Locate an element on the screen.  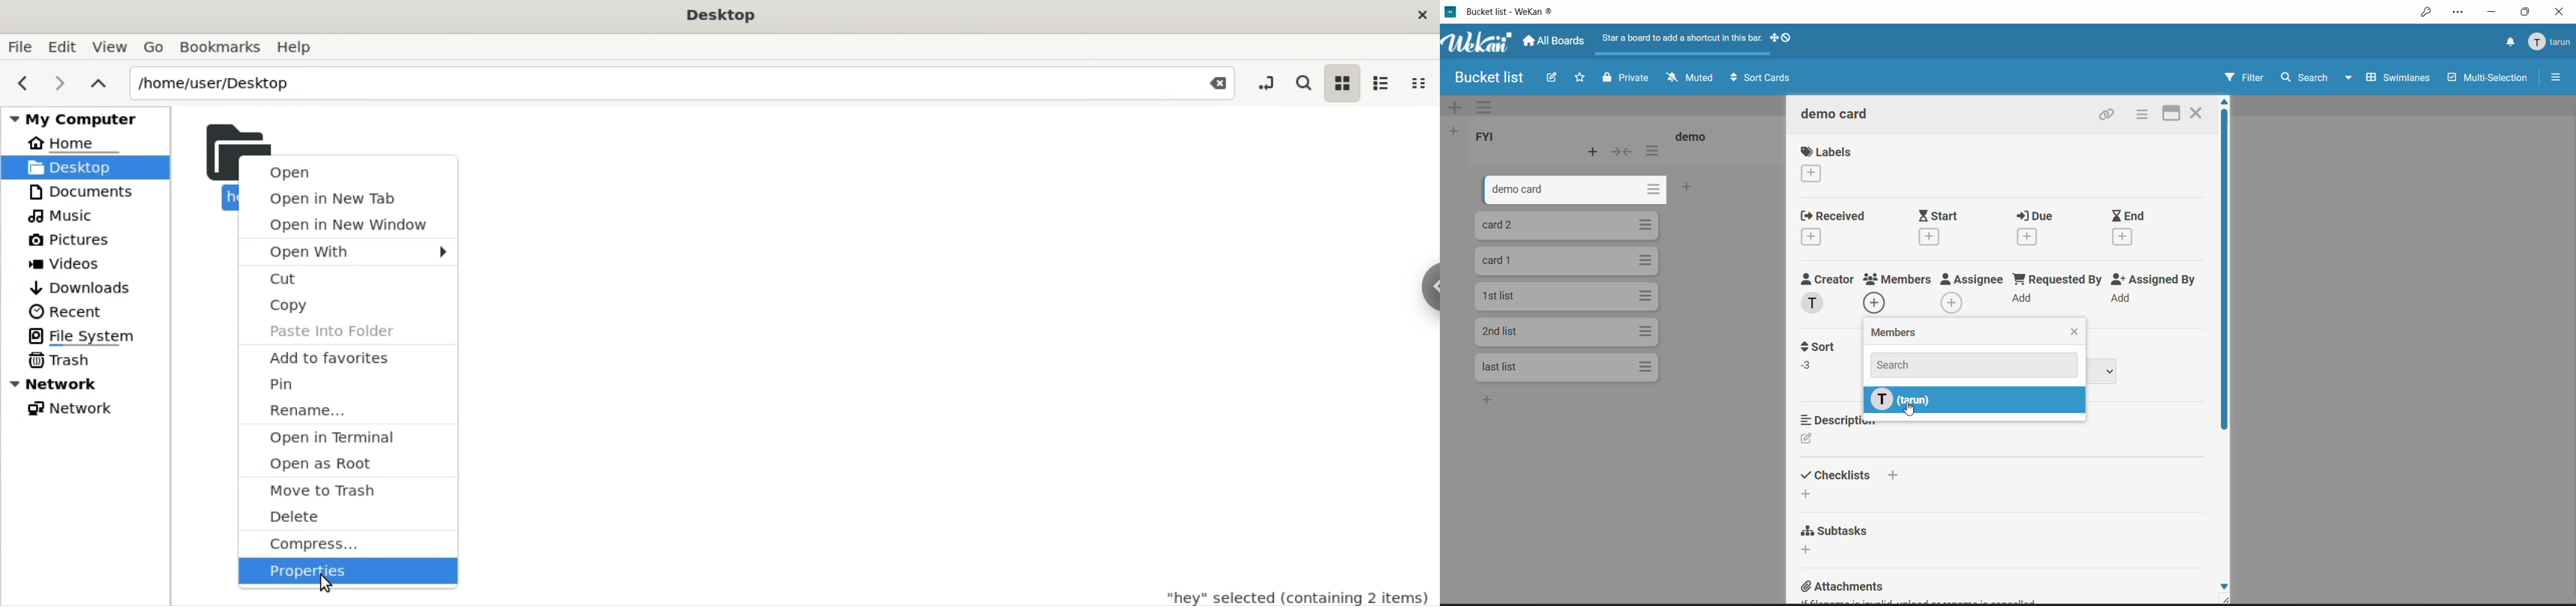
close is located at coordinates (2561, 11).